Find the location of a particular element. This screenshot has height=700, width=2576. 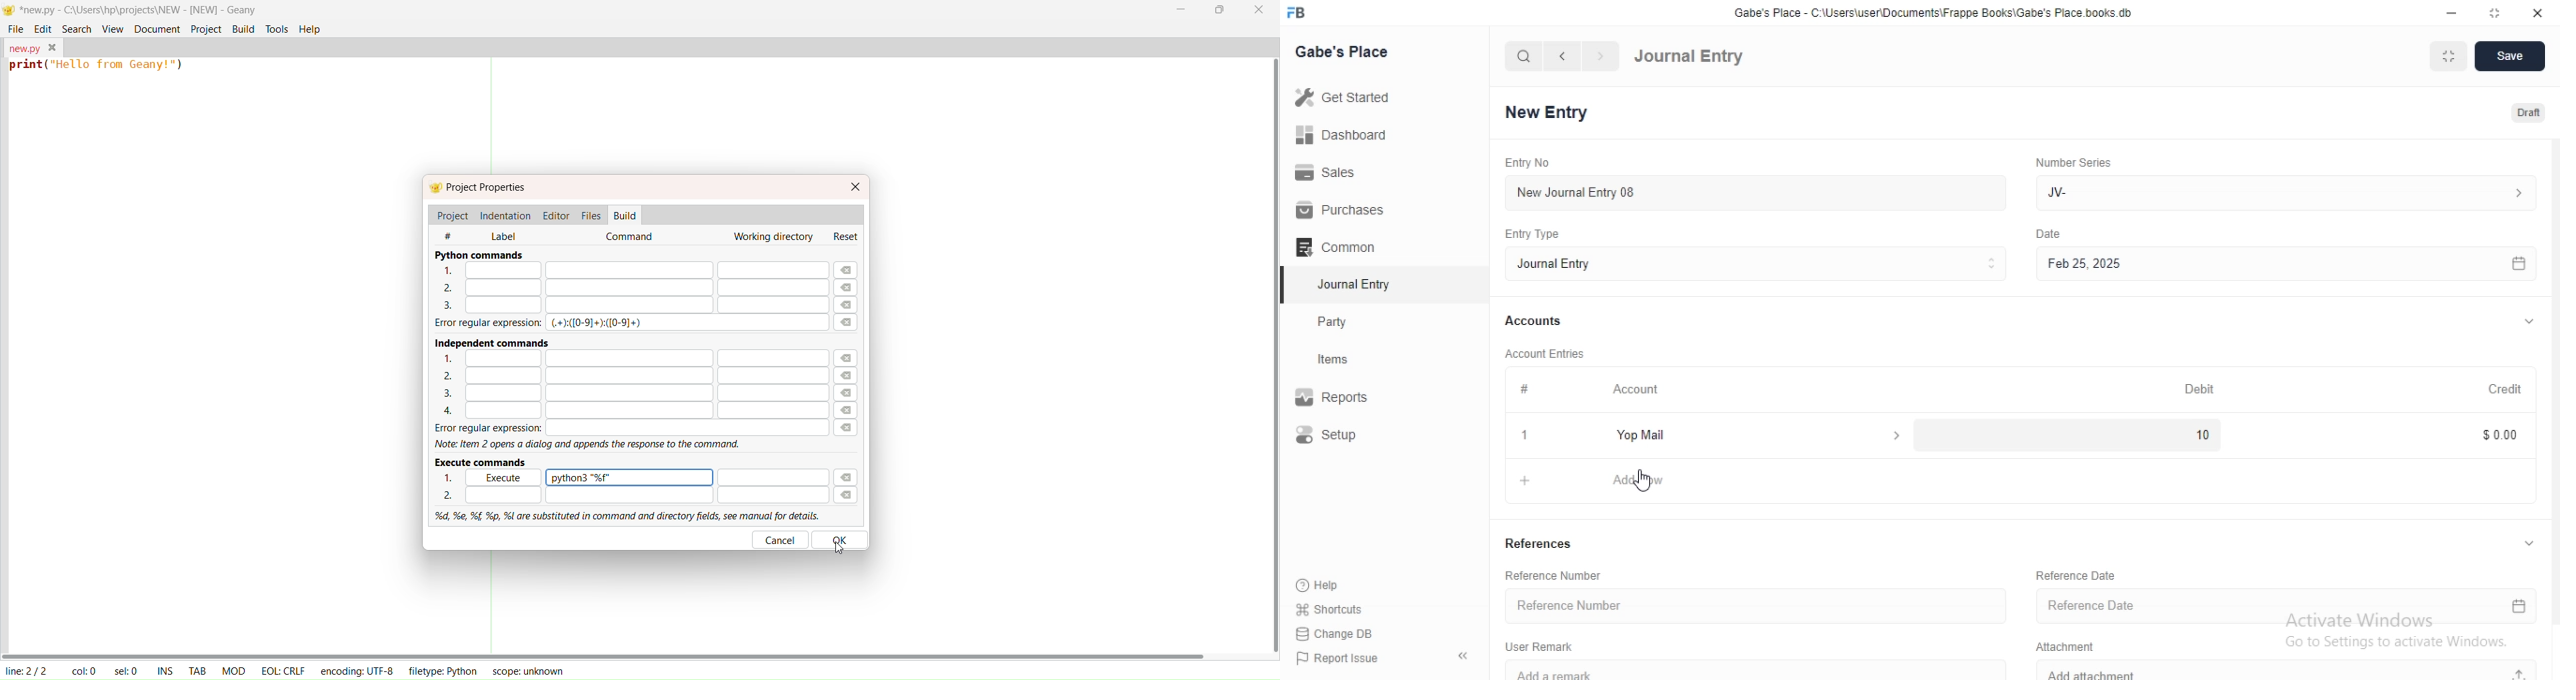

Report Issue is located at coordinates (1347, 658).